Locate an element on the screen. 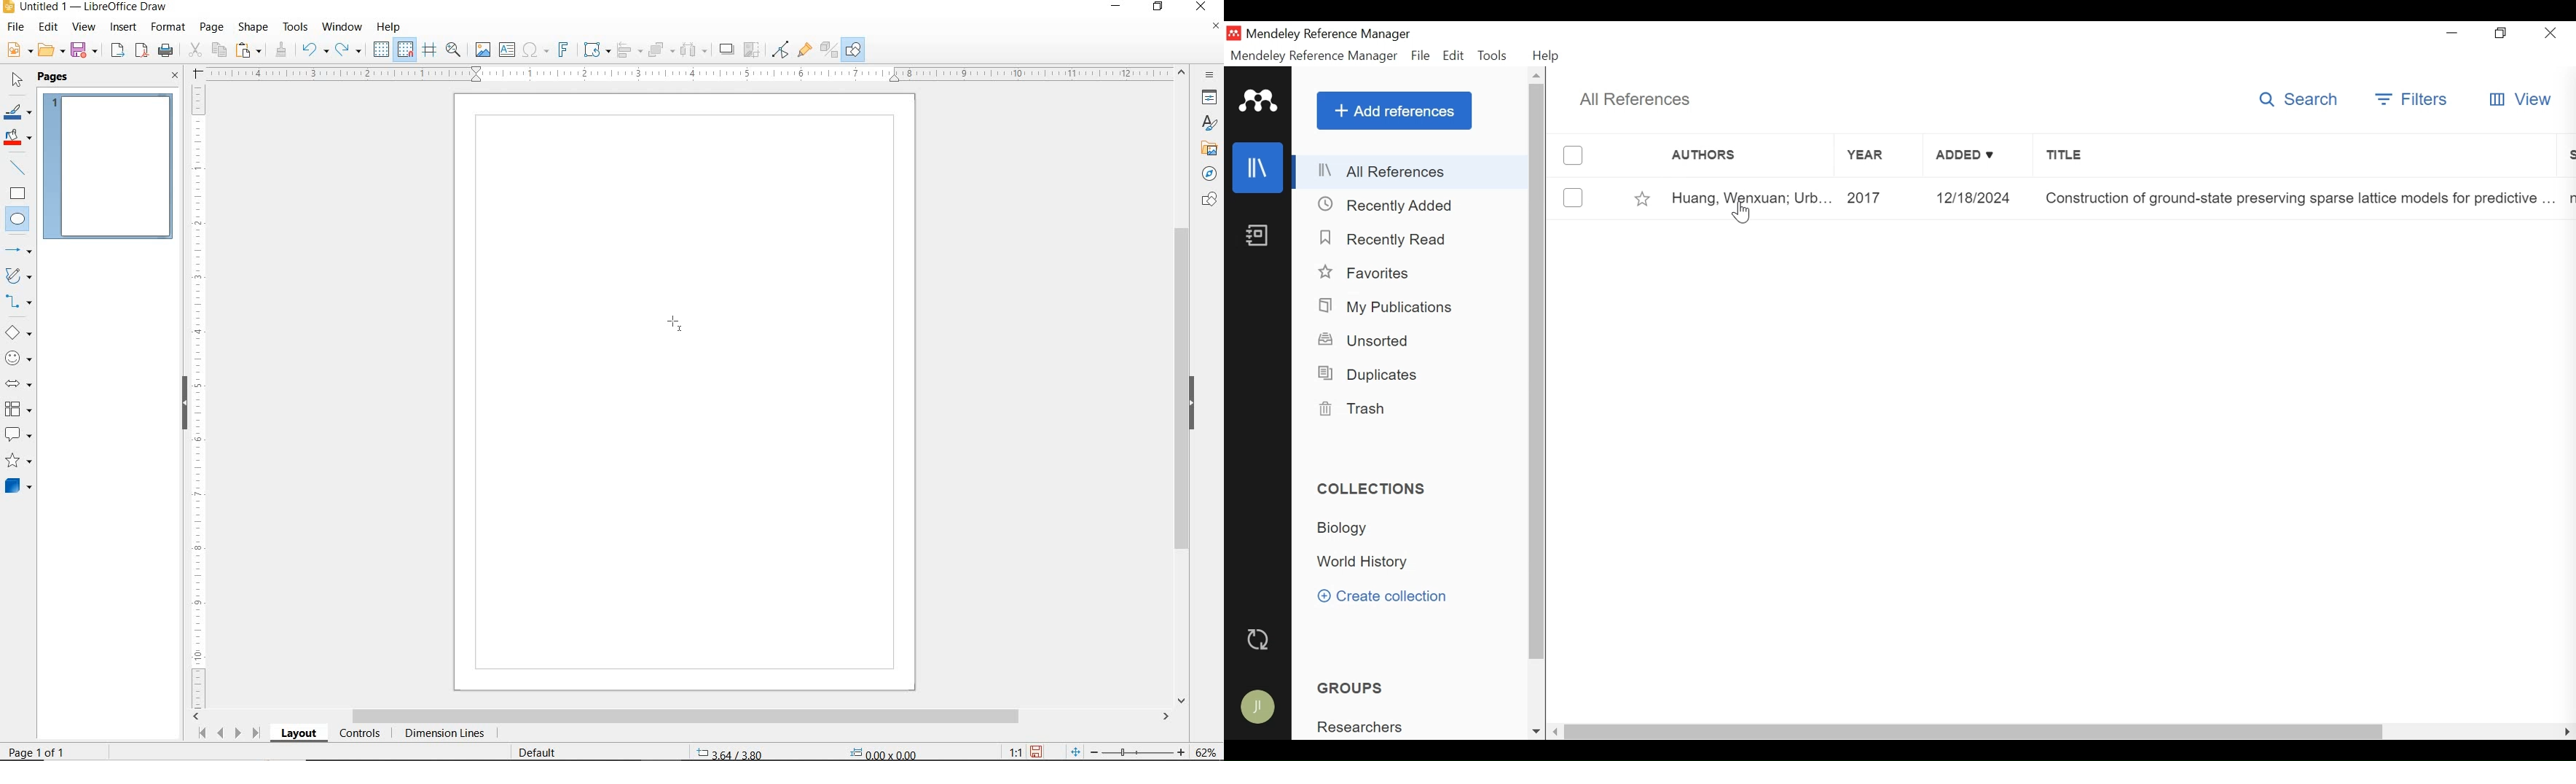  SYMBOL SHAPES is located at coordinates (19, 358).